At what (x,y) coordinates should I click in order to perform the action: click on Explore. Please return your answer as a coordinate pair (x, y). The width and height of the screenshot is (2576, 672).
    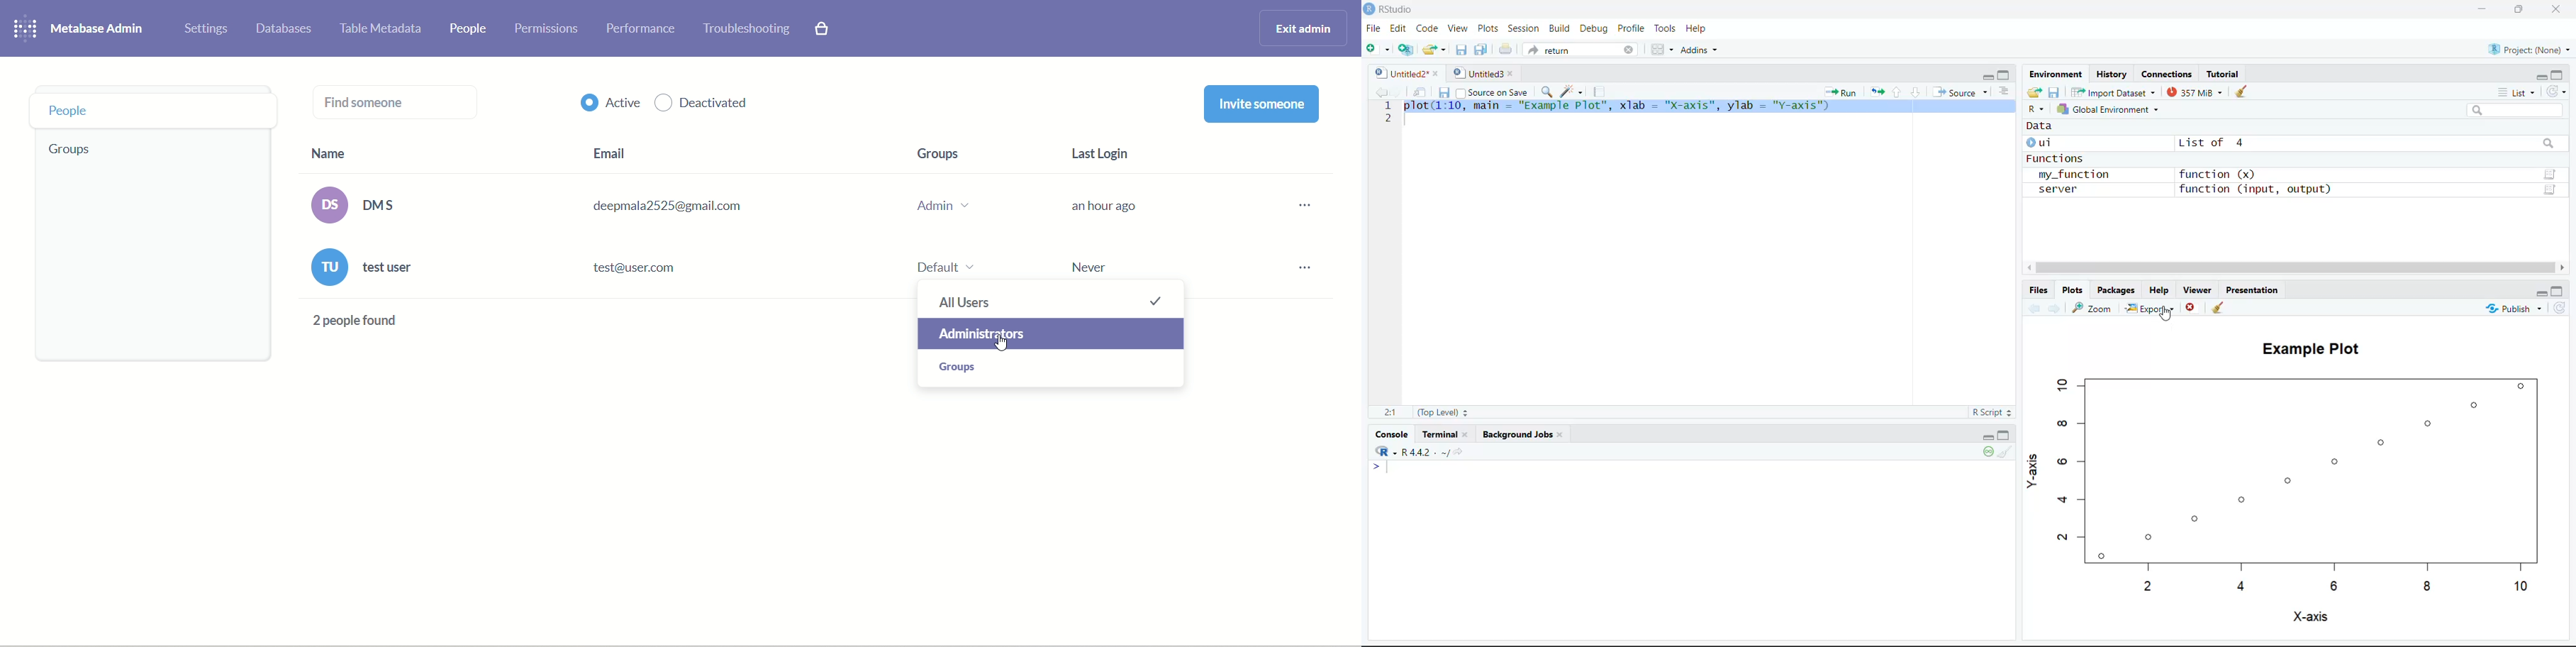
    Looking at the image, I should click on (2152, 307).